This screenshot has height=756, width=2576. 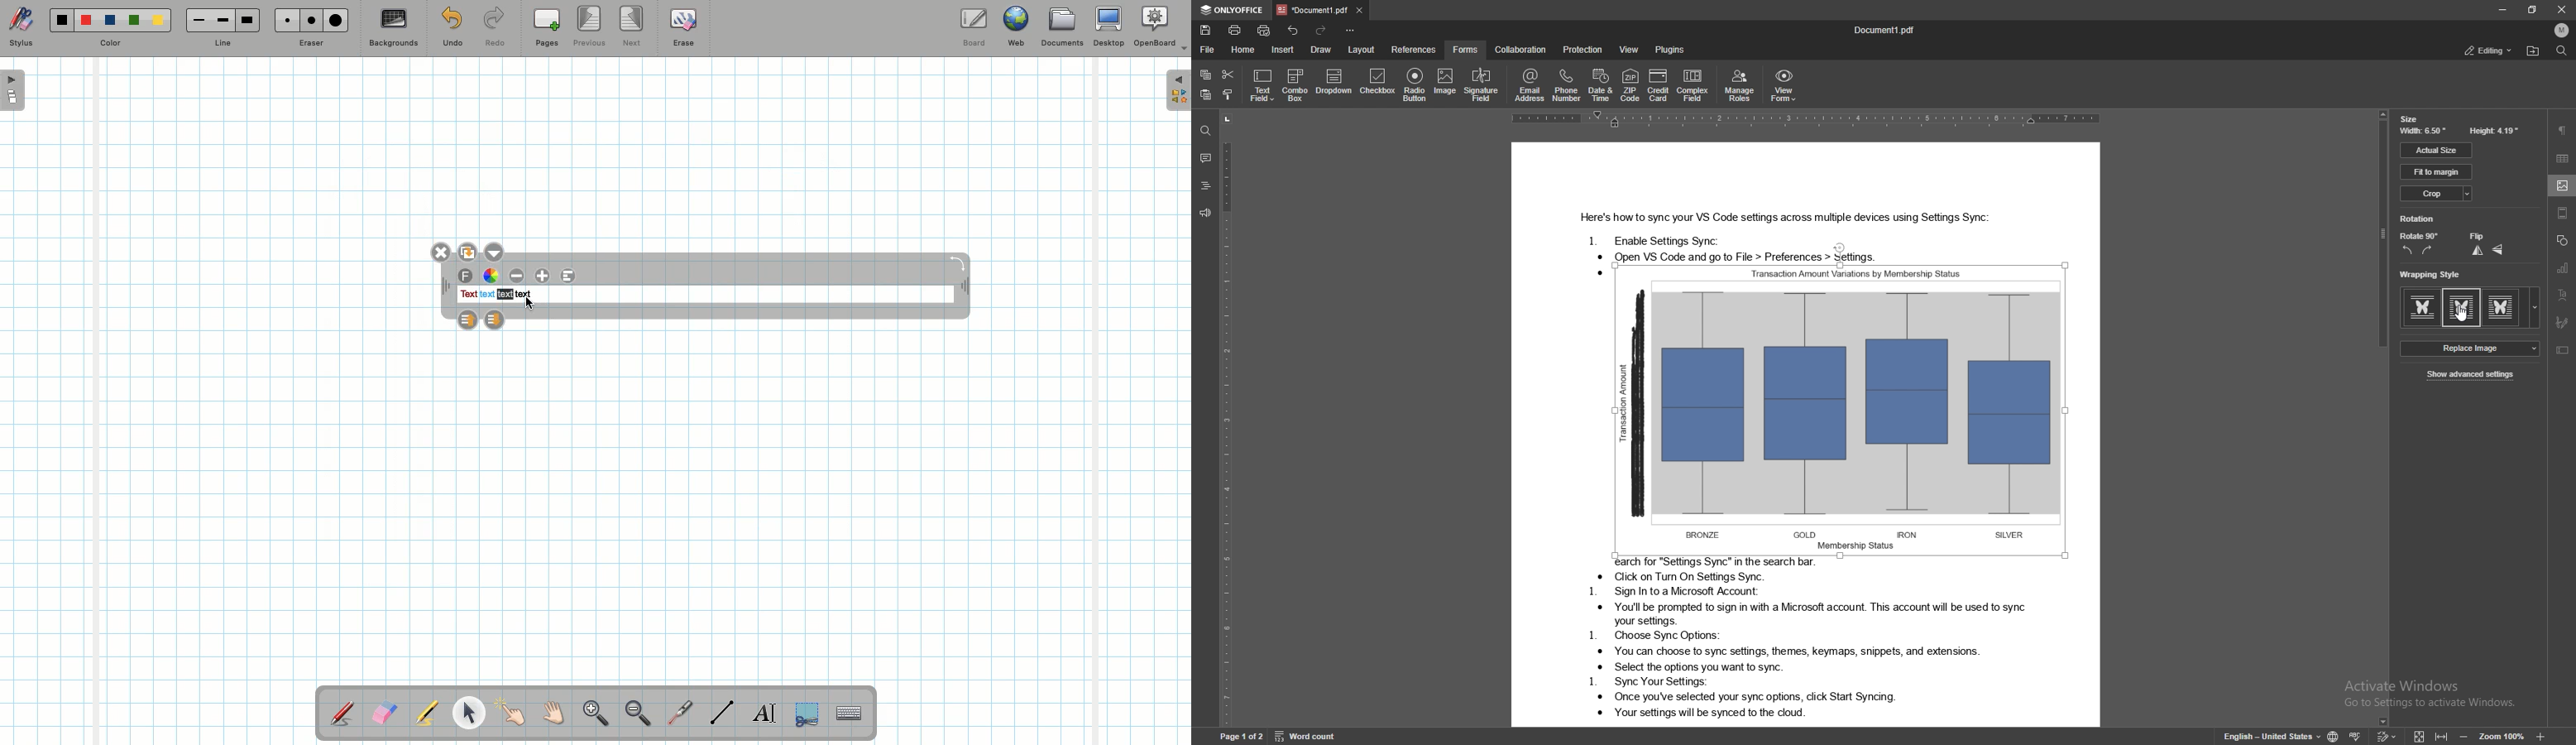 What do you see at coordinates (2502, 736) in the screenshot?
I see `zoom` at bounding box center [2502, 736].